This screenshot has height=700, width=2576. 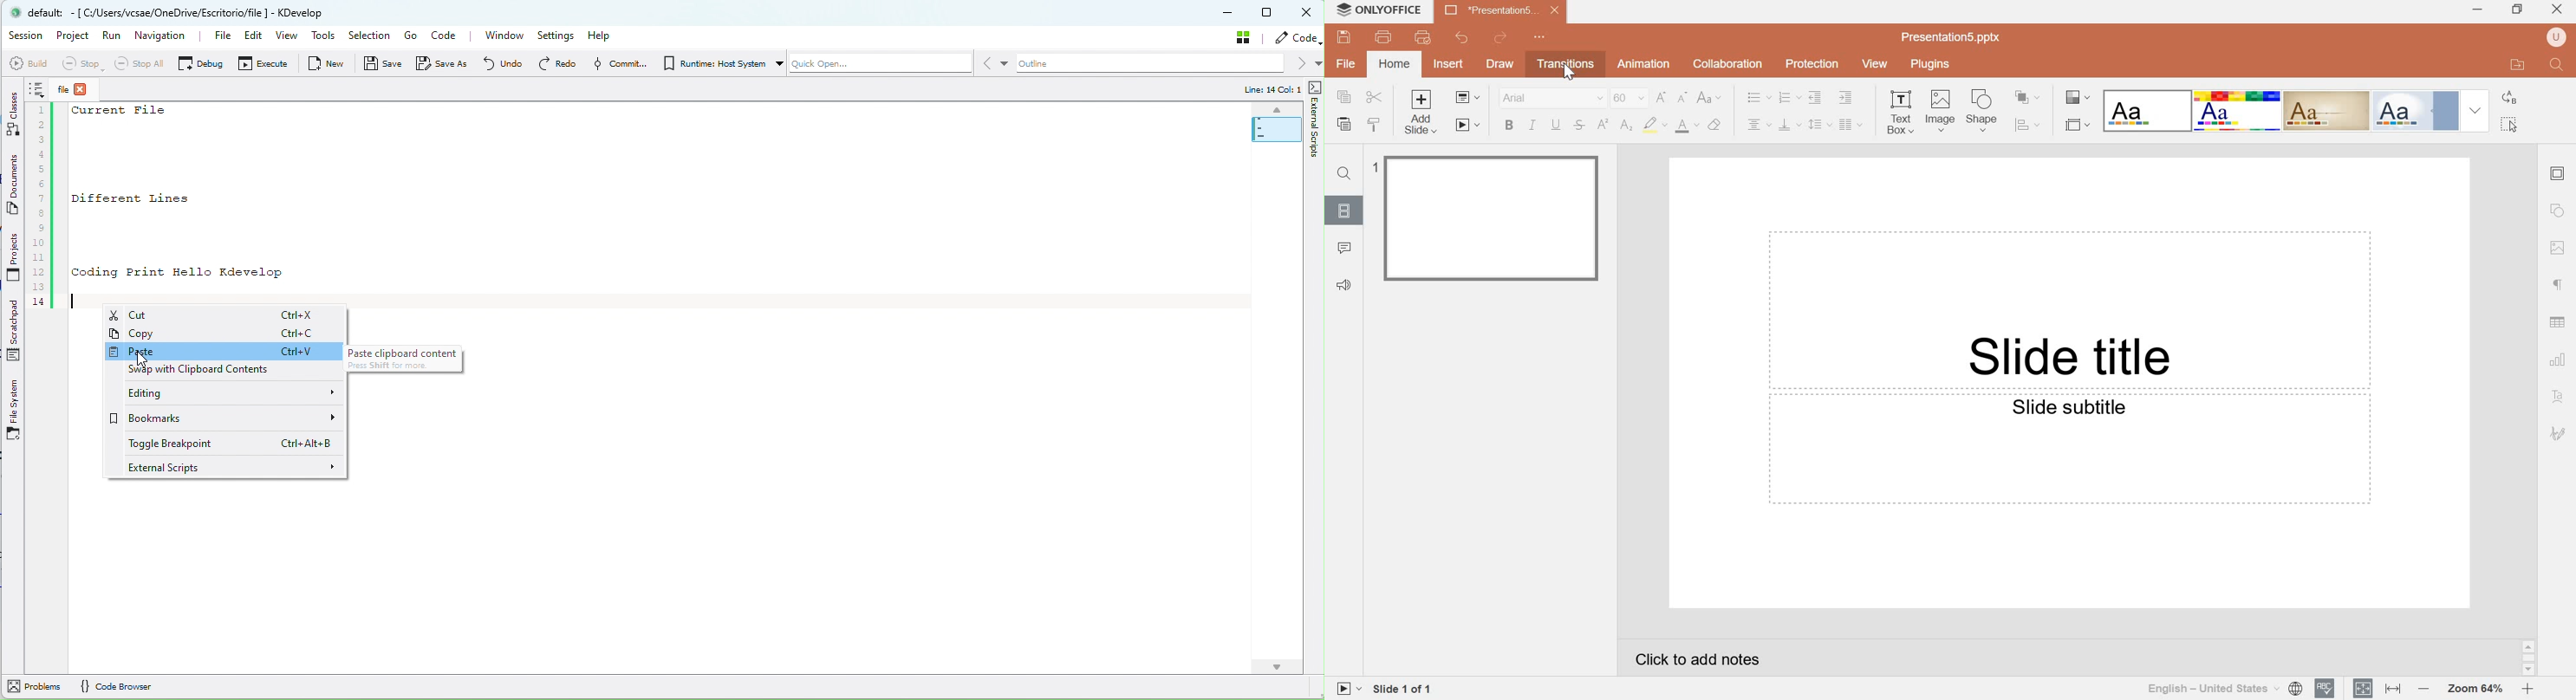 I want to click on spell checking, so click(x=2325, y=688).